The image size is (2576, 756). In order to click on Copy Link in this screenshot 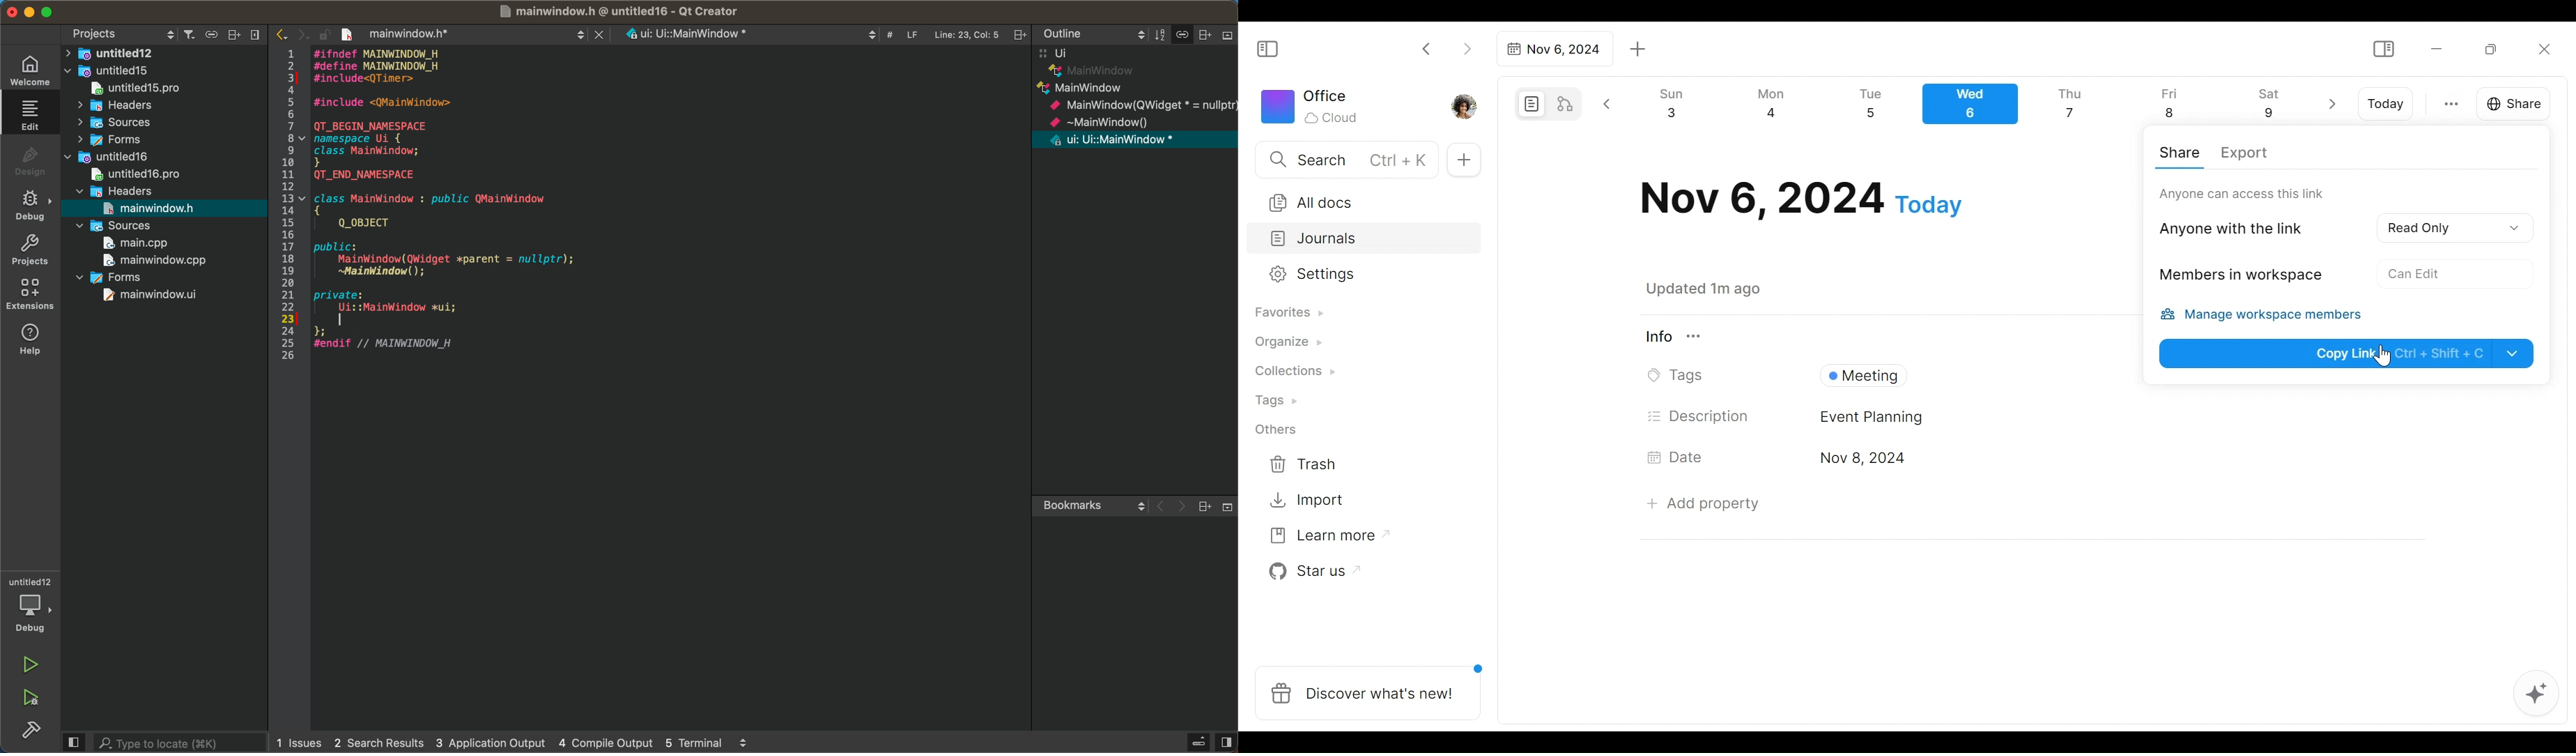, I will do `click(2348, 353)`.